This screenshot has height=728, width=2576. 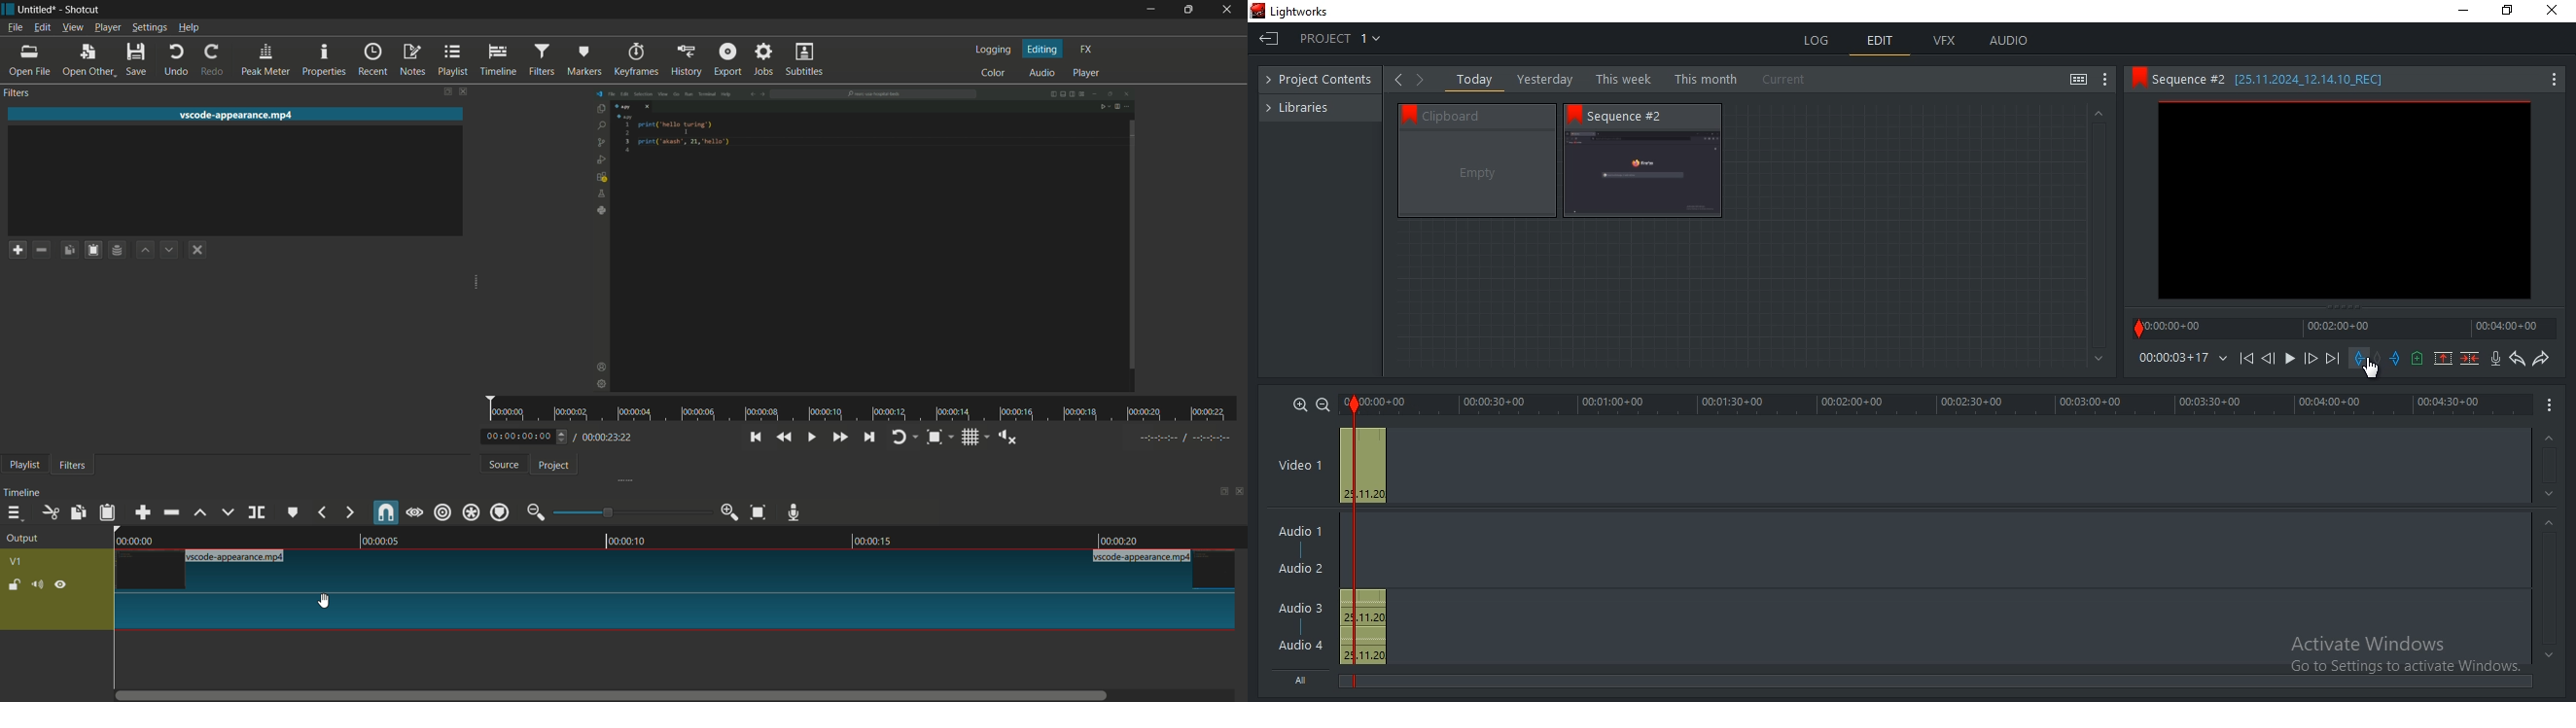 I want to click on timeline, so click(x=497, y=59).